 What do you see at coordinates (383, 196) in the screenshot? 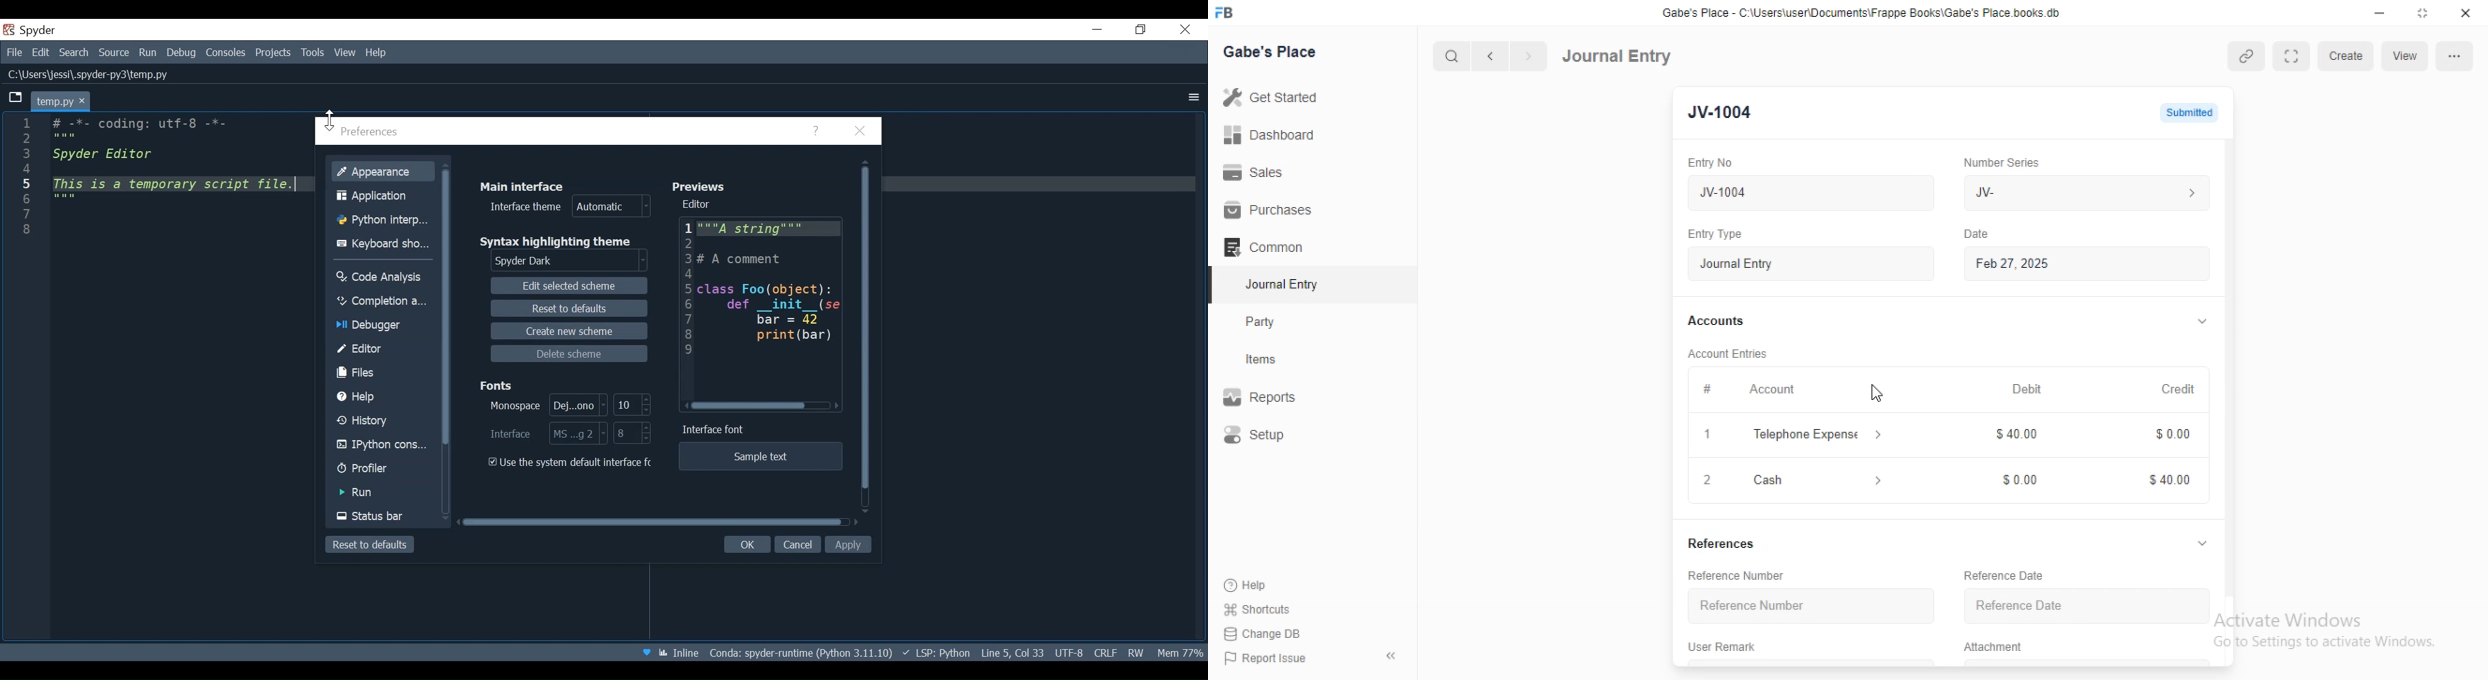
I see `Application` at bounding box center [383, 196].